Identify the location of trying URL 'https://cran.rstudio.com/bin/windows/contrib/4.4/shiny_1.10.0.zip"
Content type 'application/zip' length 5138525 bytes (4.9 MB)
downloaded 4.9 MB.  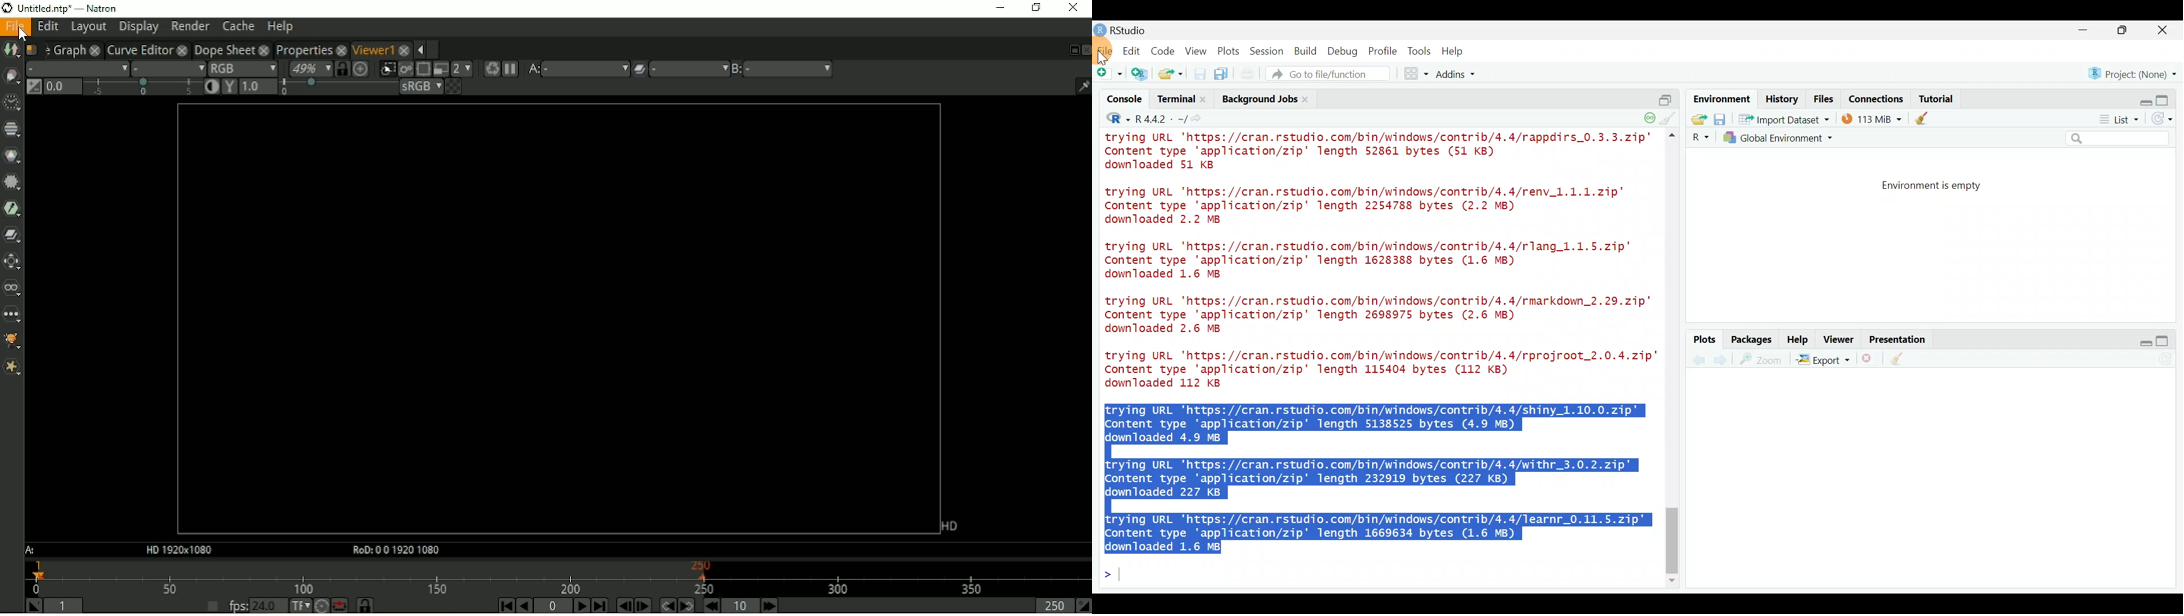
(1381, 422).